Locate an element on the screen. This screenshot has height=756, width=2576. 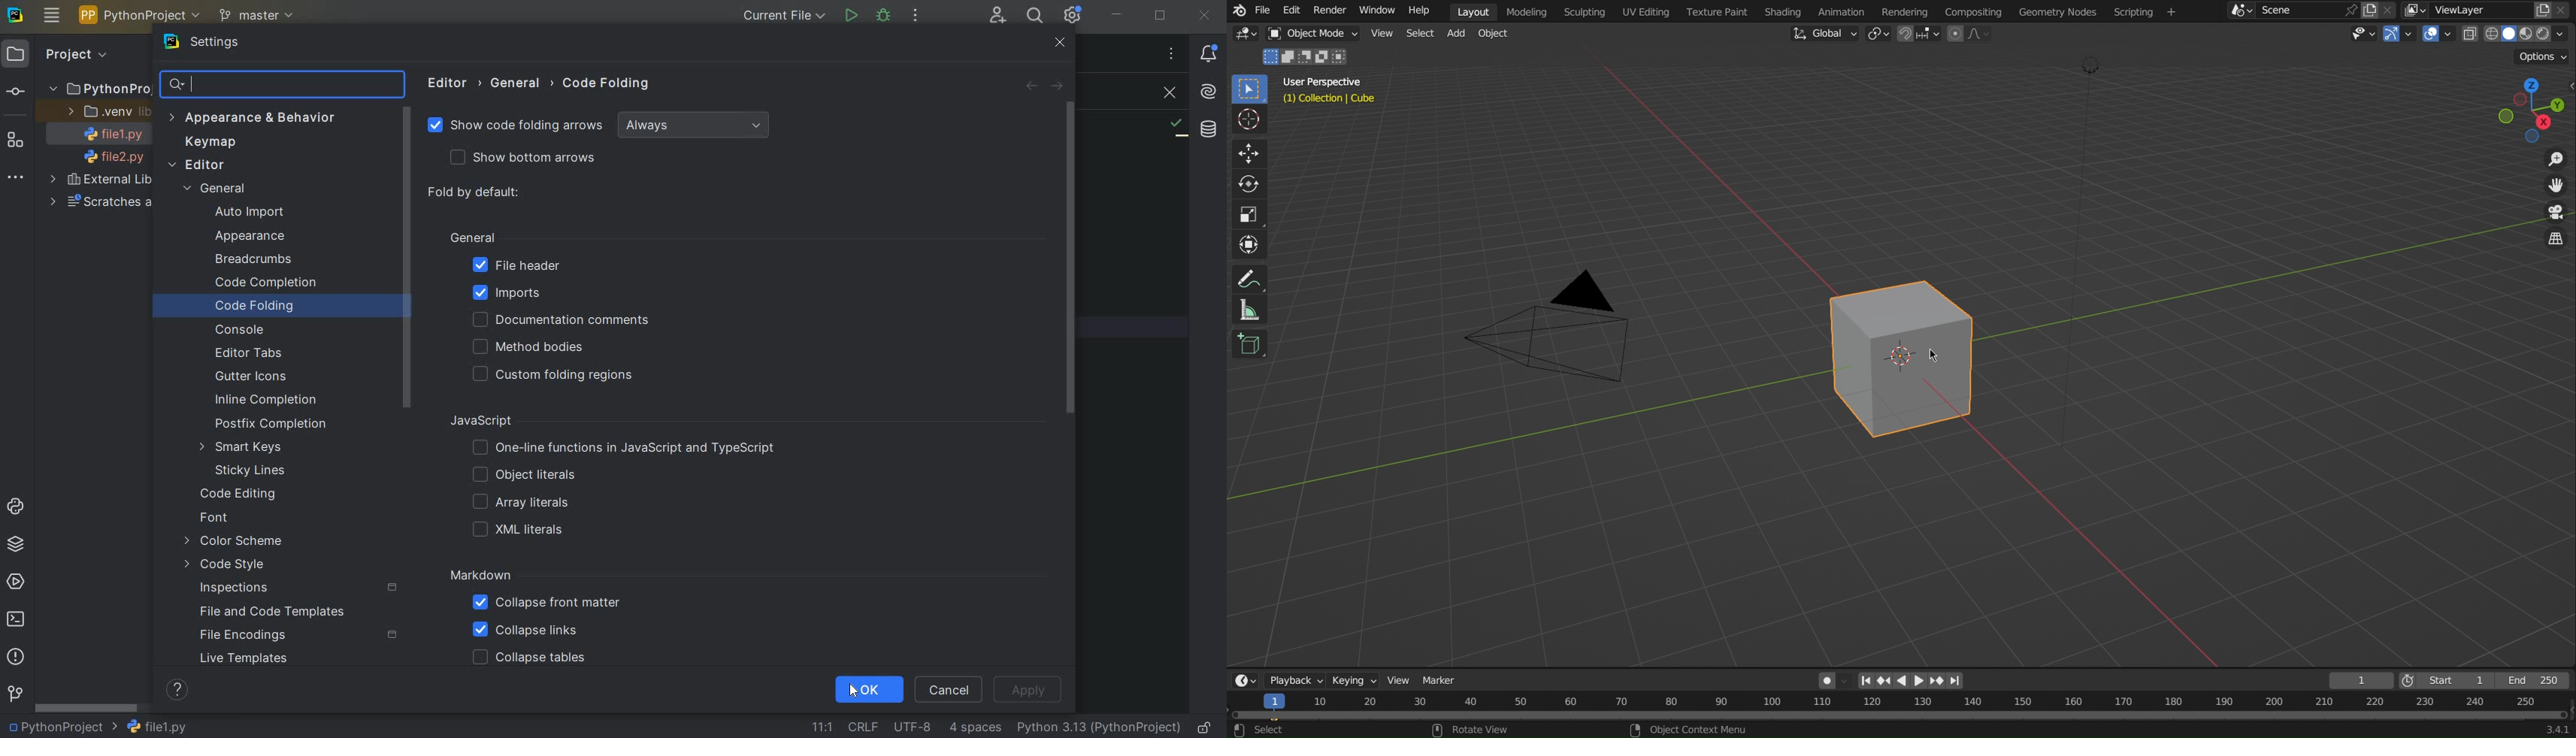
CURRENT INTERPRETER is located at coordinates (1098, 728).